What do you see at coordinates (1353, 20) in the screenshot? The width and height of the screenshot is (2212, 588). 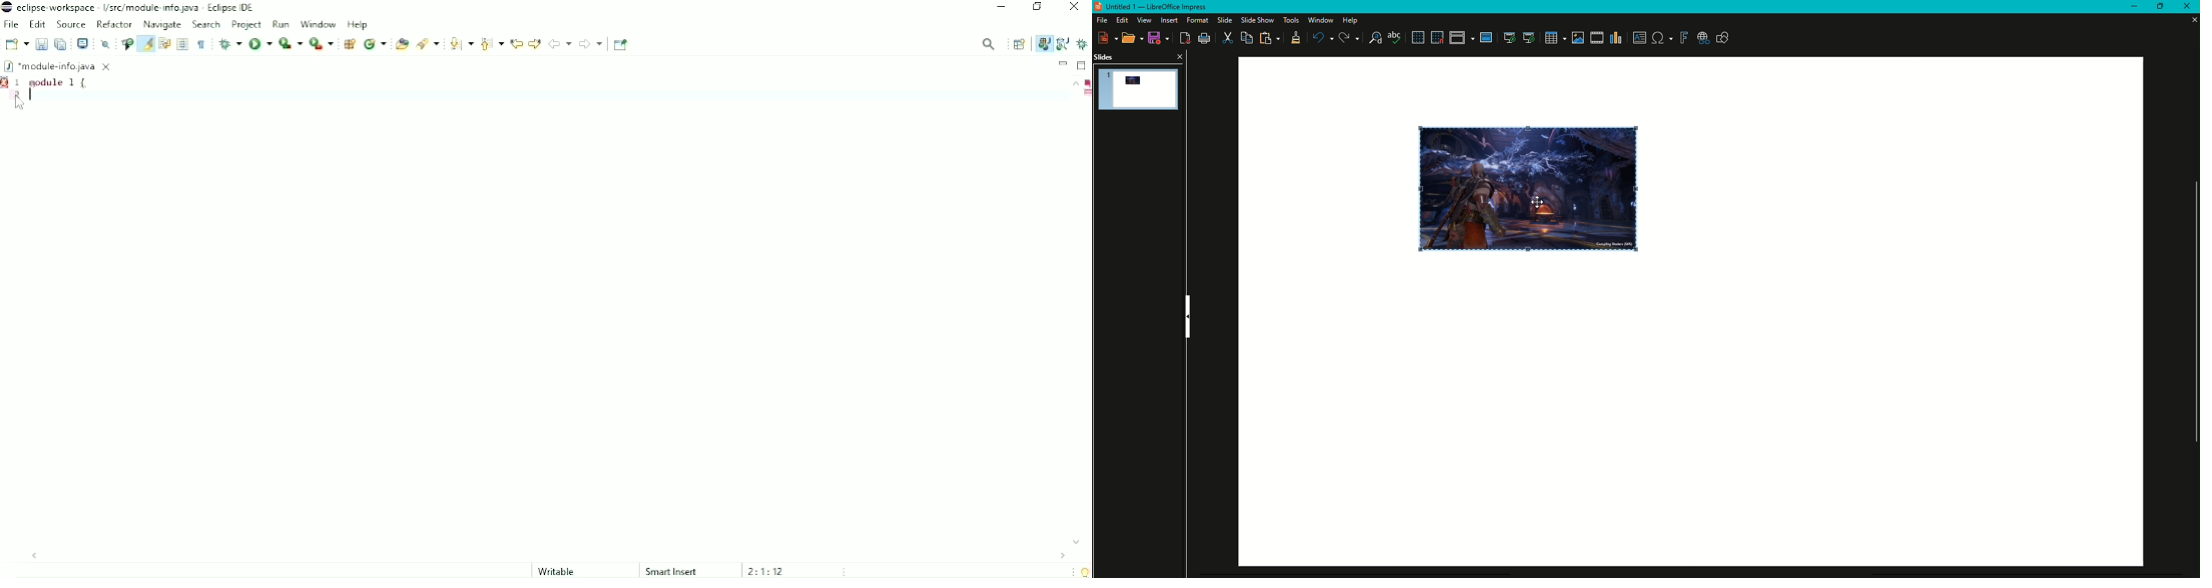 I see `Help` at bounding box center [1353, 20].